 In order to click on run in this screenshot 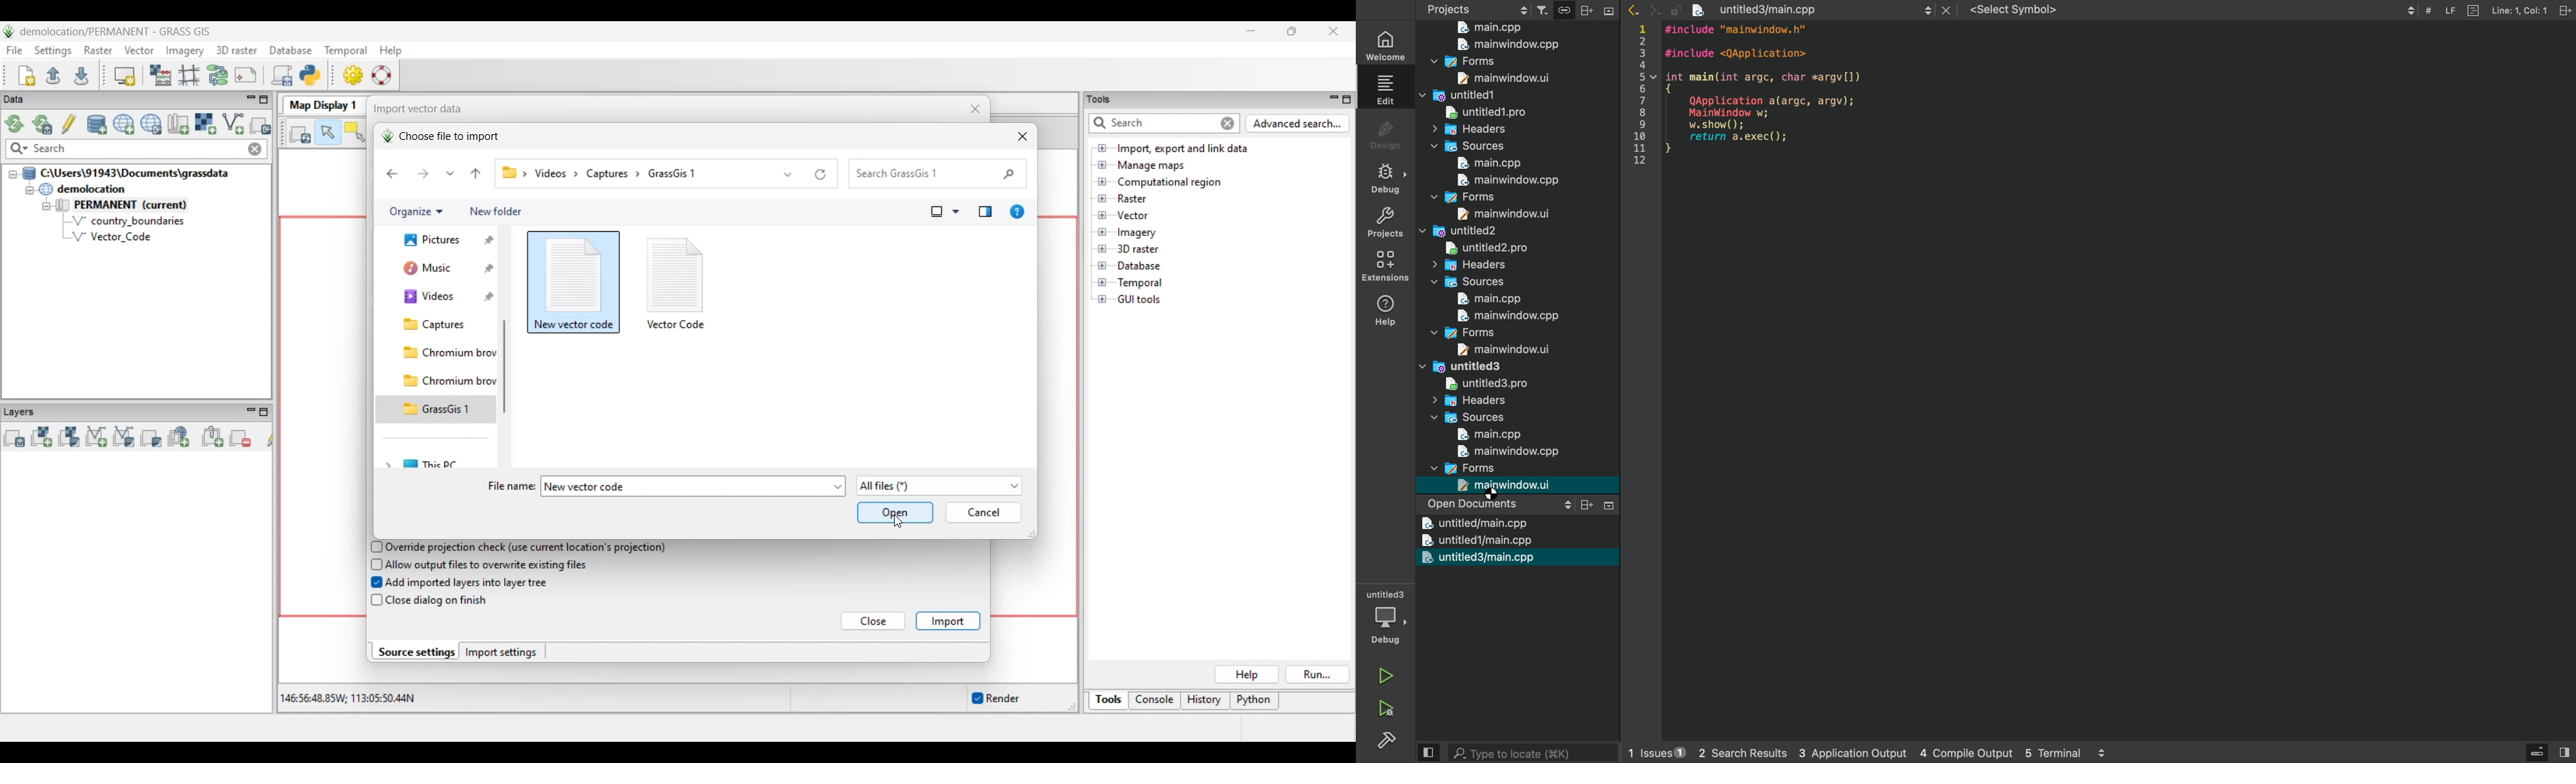, I will do `click(1386, 671)`.